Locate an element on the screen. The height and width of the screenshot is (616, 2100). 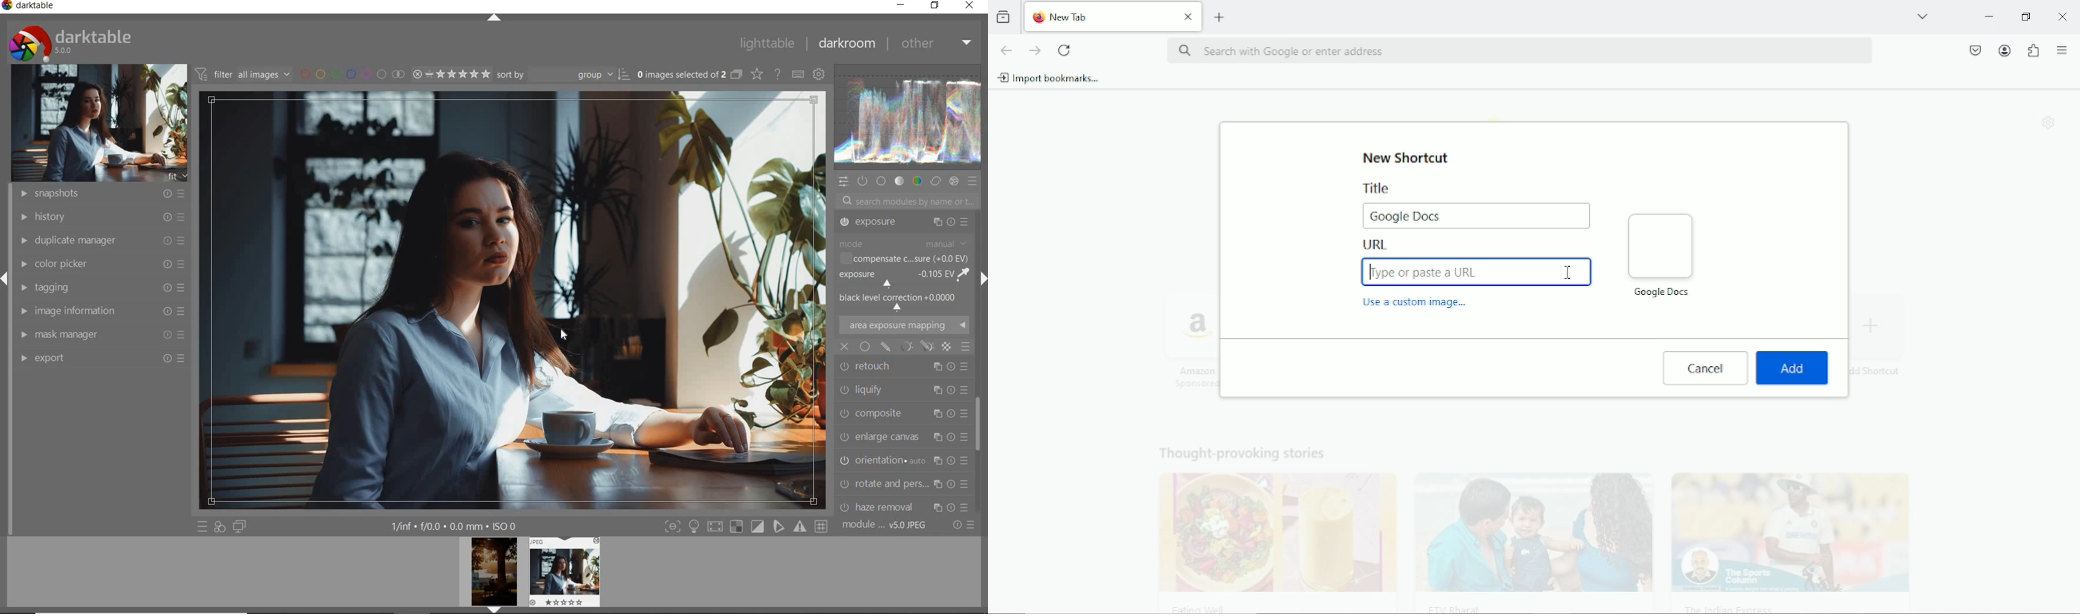
CHROMATIC ABER is located at coordinates (902, 460).